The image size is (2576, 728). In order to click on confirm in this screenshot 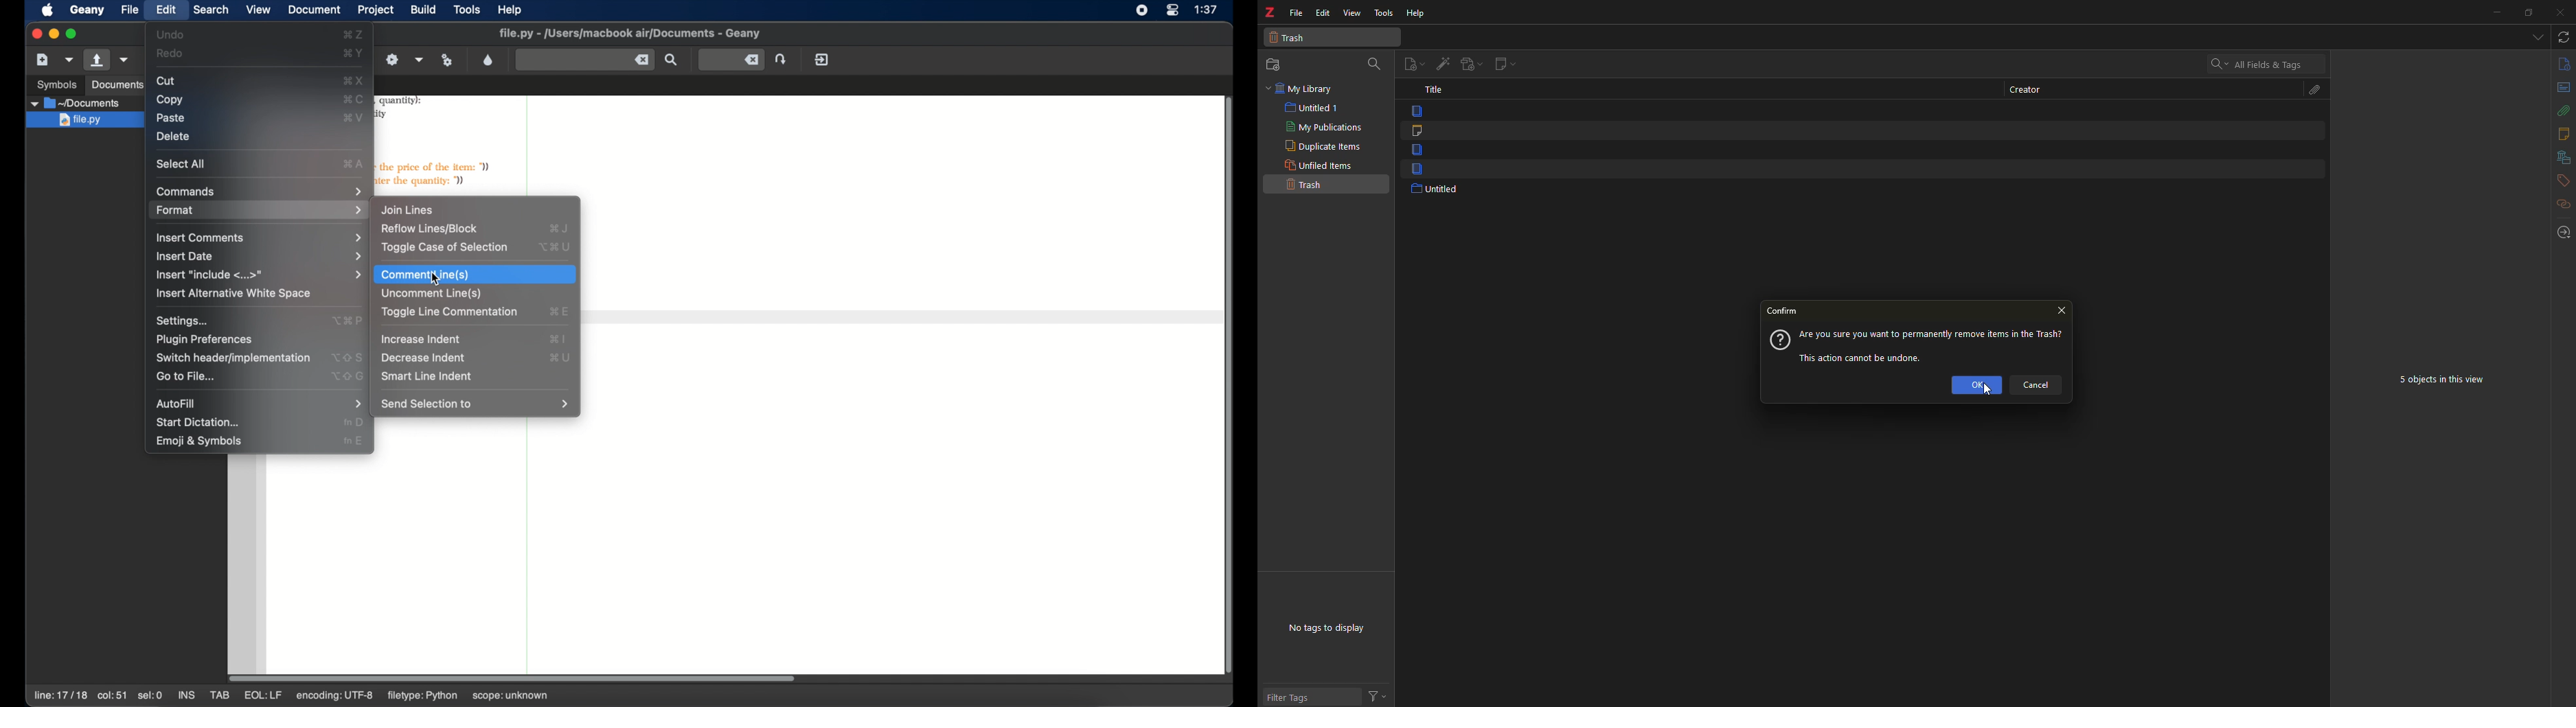, I will do `click(1786, 312)`.